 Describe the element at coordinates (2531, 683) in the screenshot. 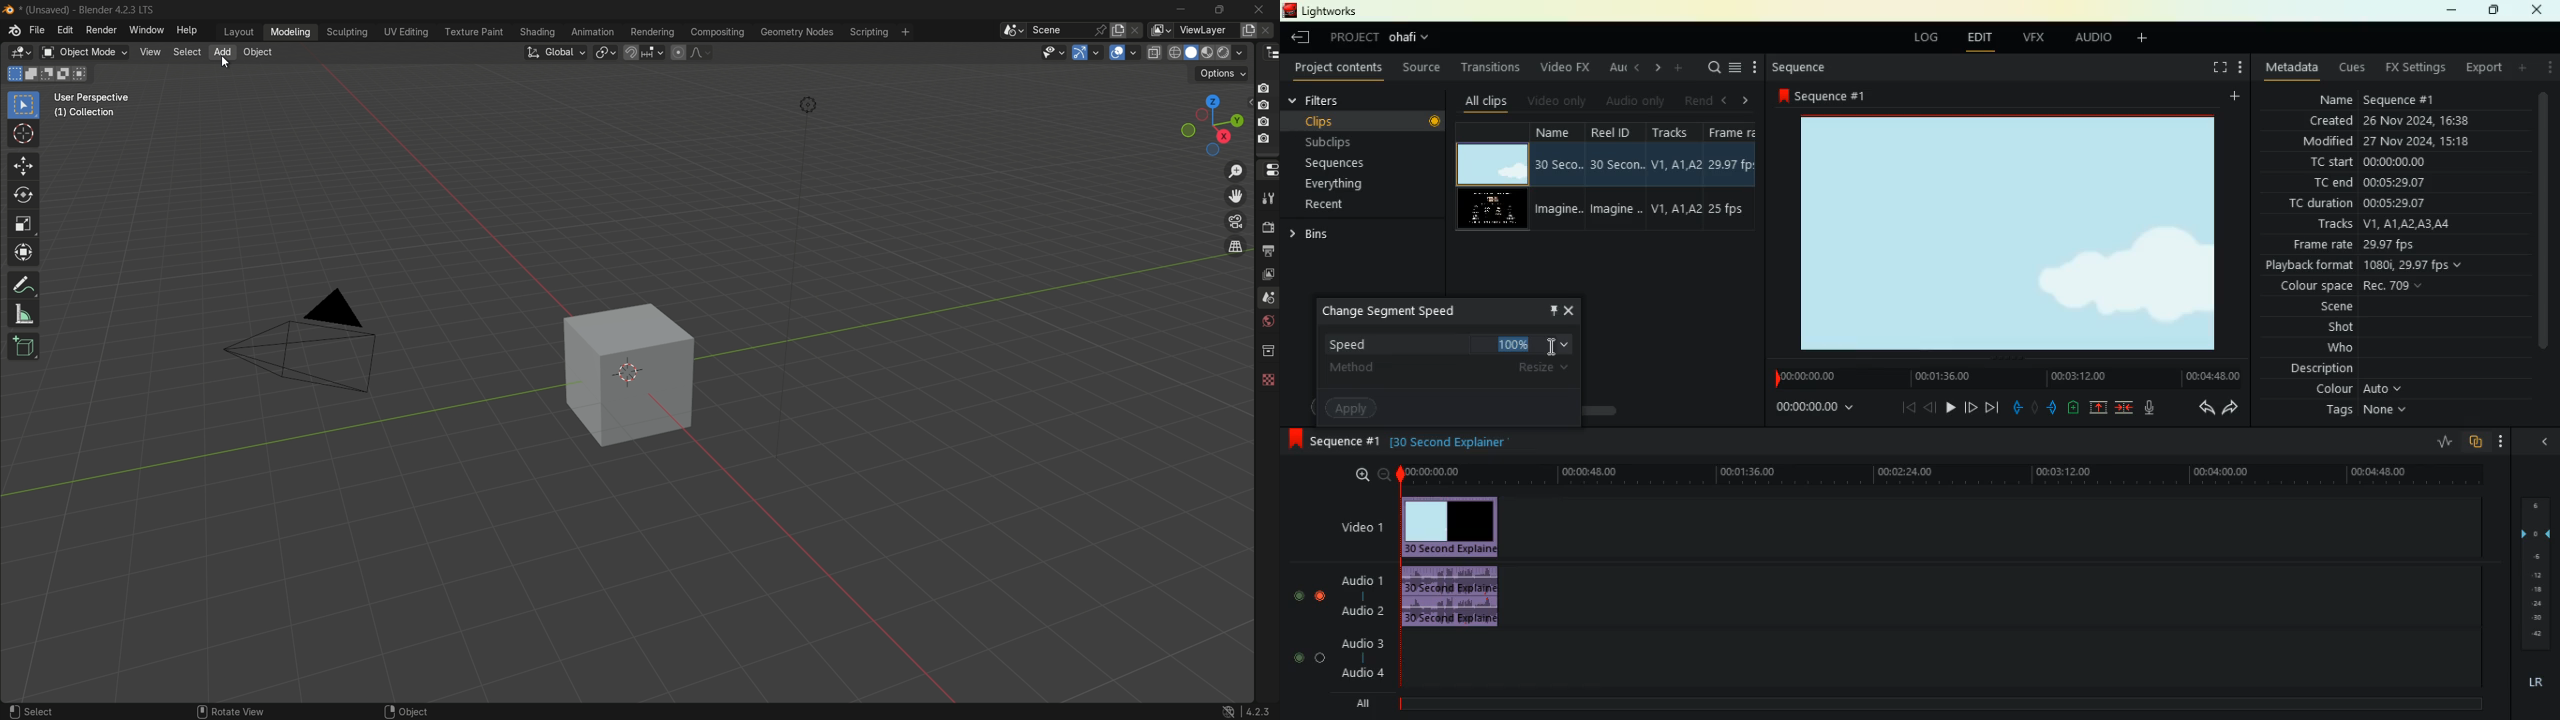

I see `lr` at that location.